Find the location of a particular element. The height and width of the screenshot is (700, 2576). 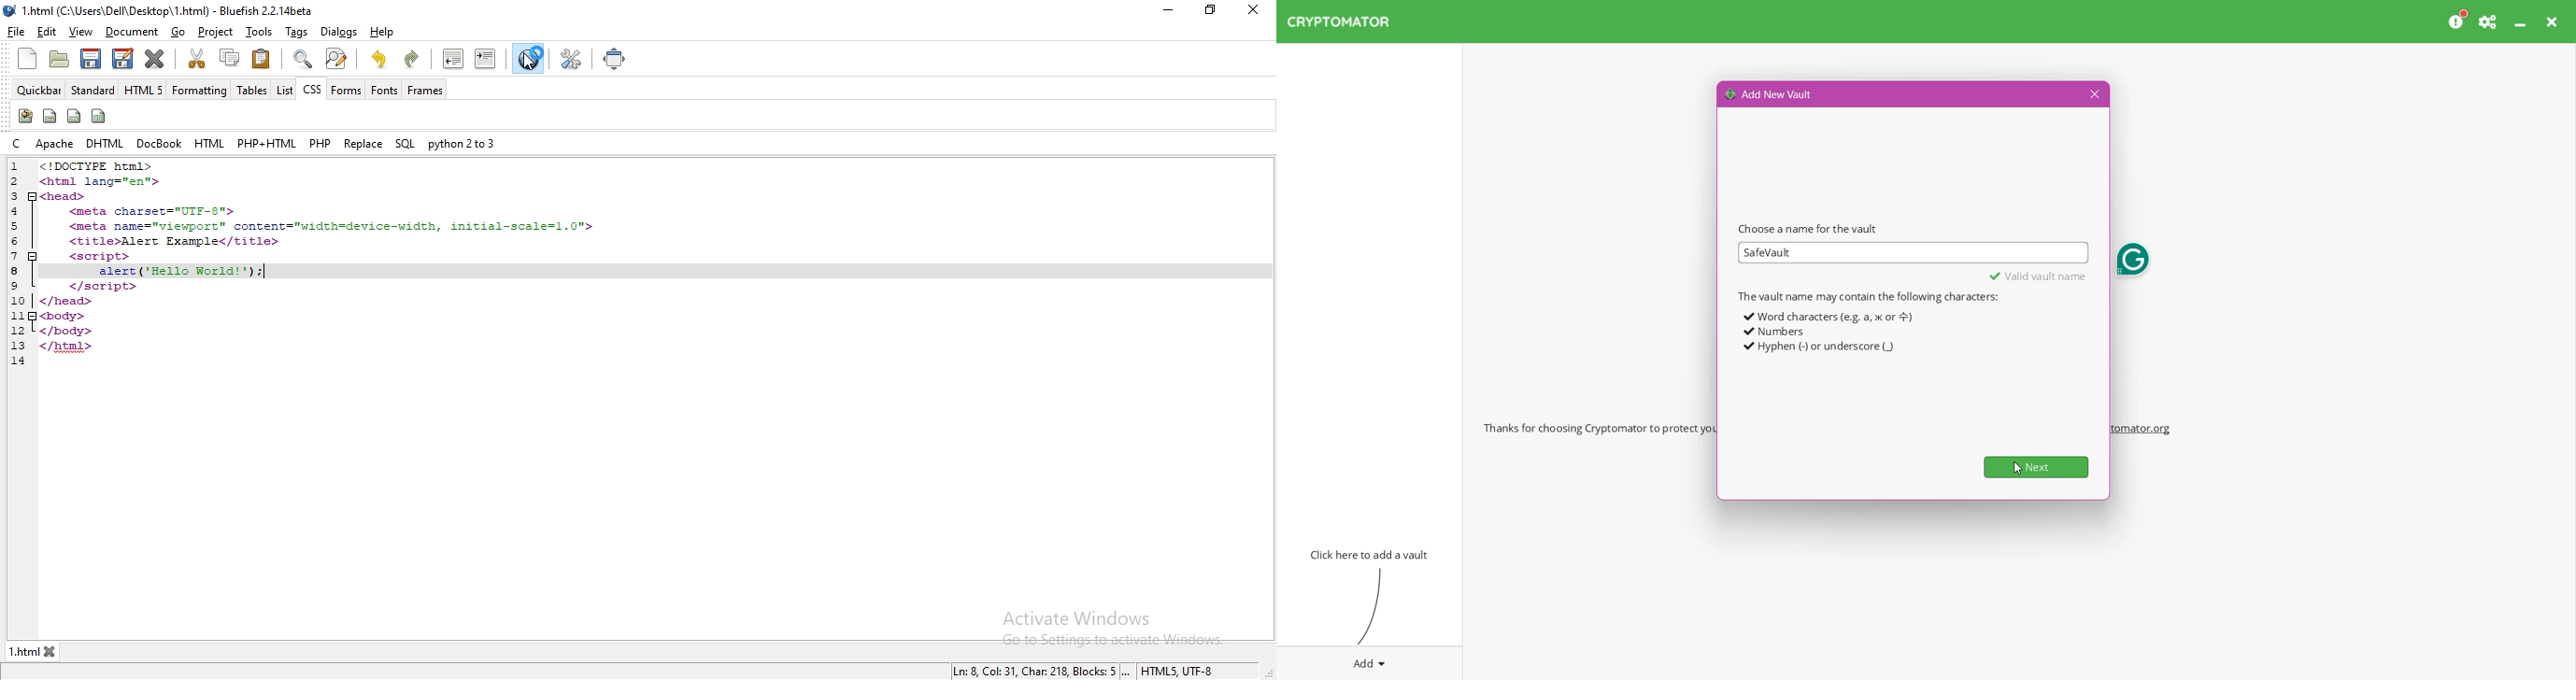

4 is located at coordinates (18, 210).